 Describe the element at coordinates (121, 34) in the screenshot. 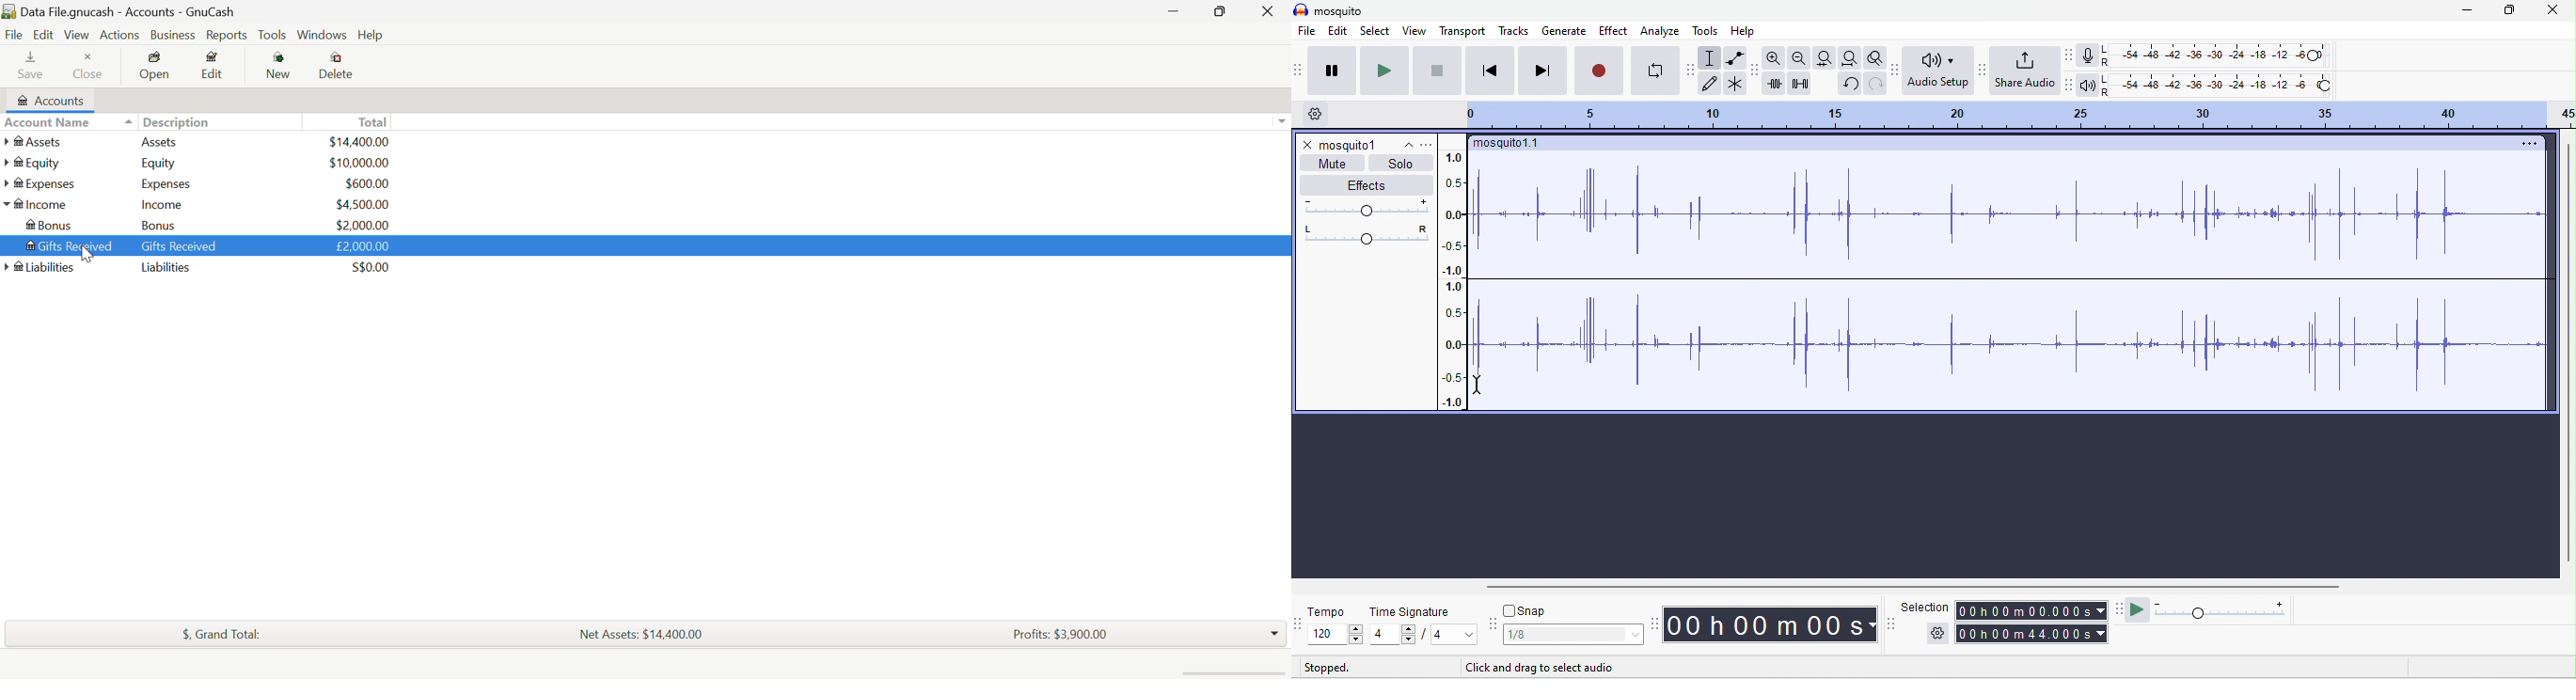

I see `Actions` at that location.